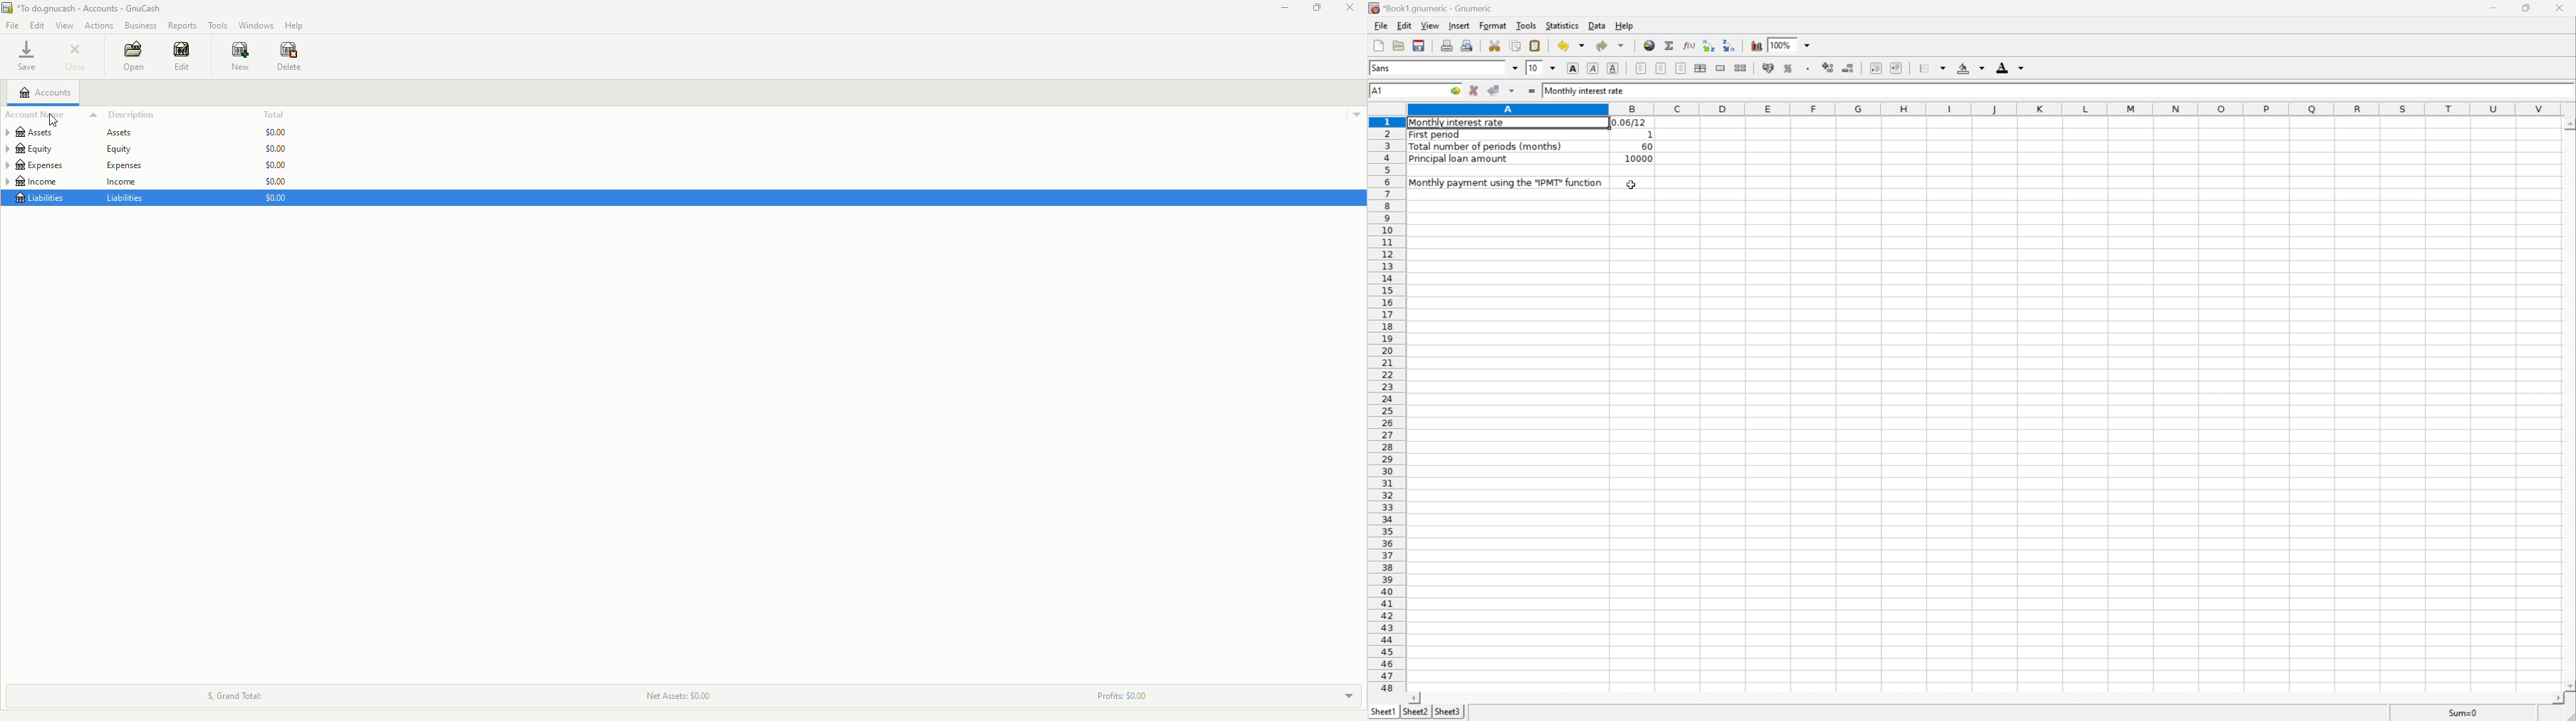 The width and height of the screenshot is (2576, 728). What do you see at coordinates (1383, 711) in the screenshot?
I see `Sheet1` at bounding box center [1383, 711].